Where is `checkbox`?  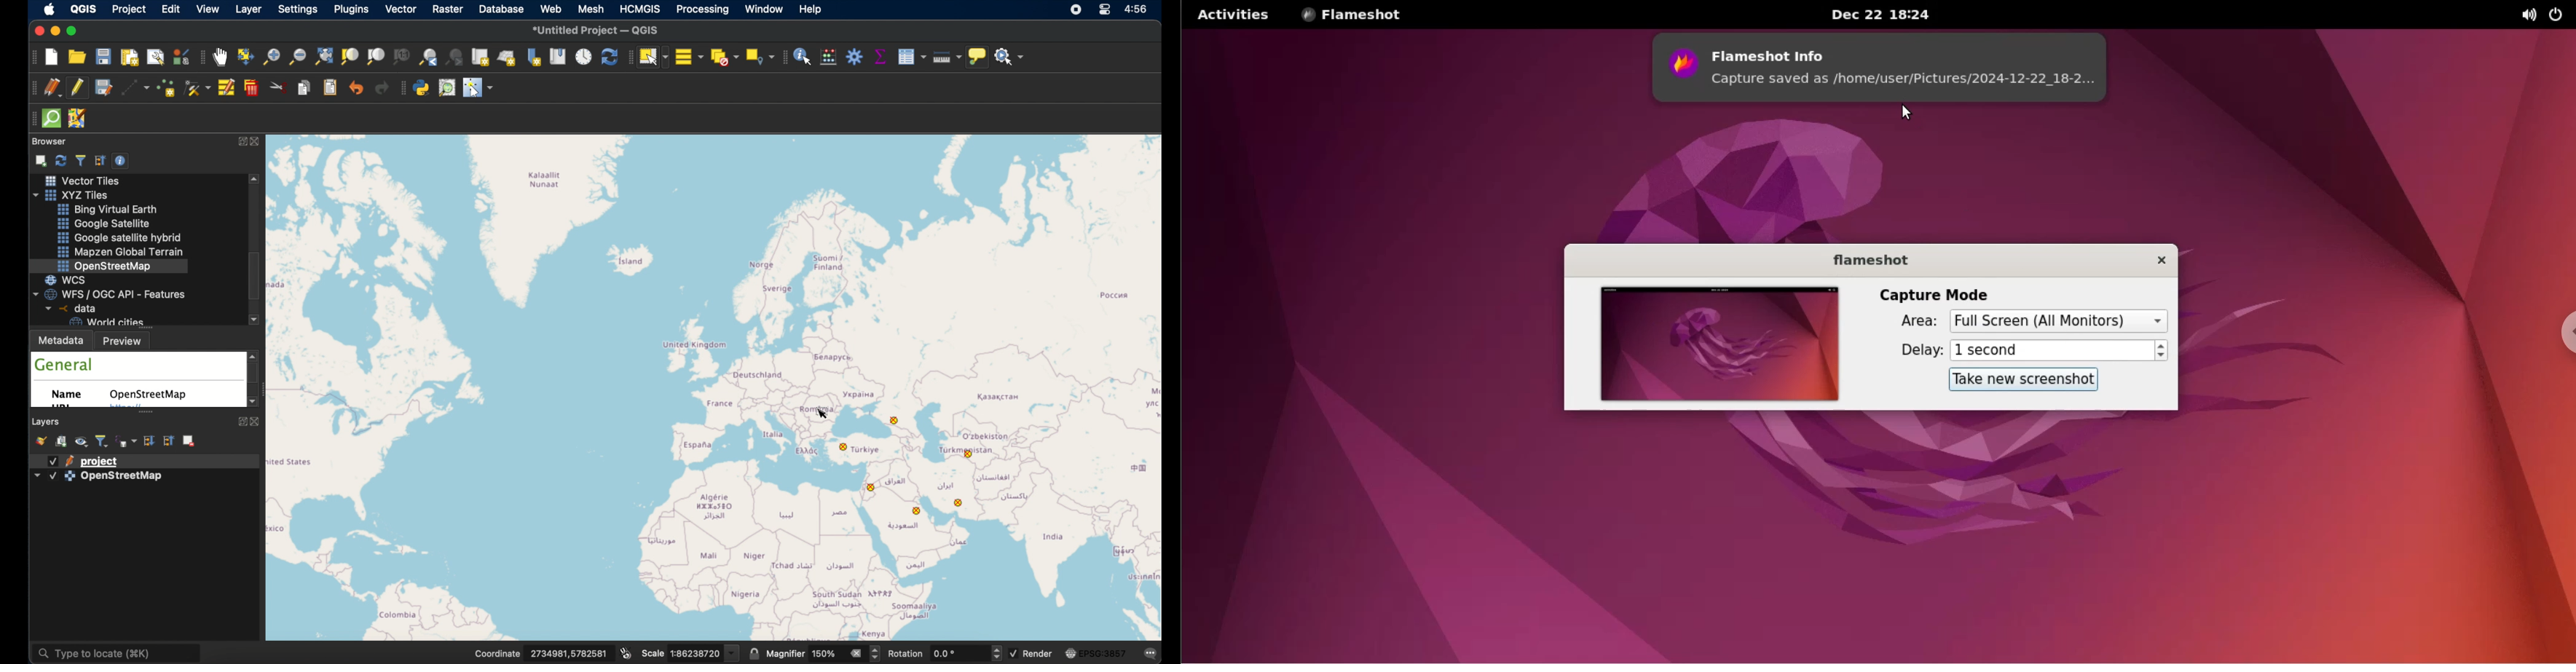 checkbox is located at coordinates (1014, 654).